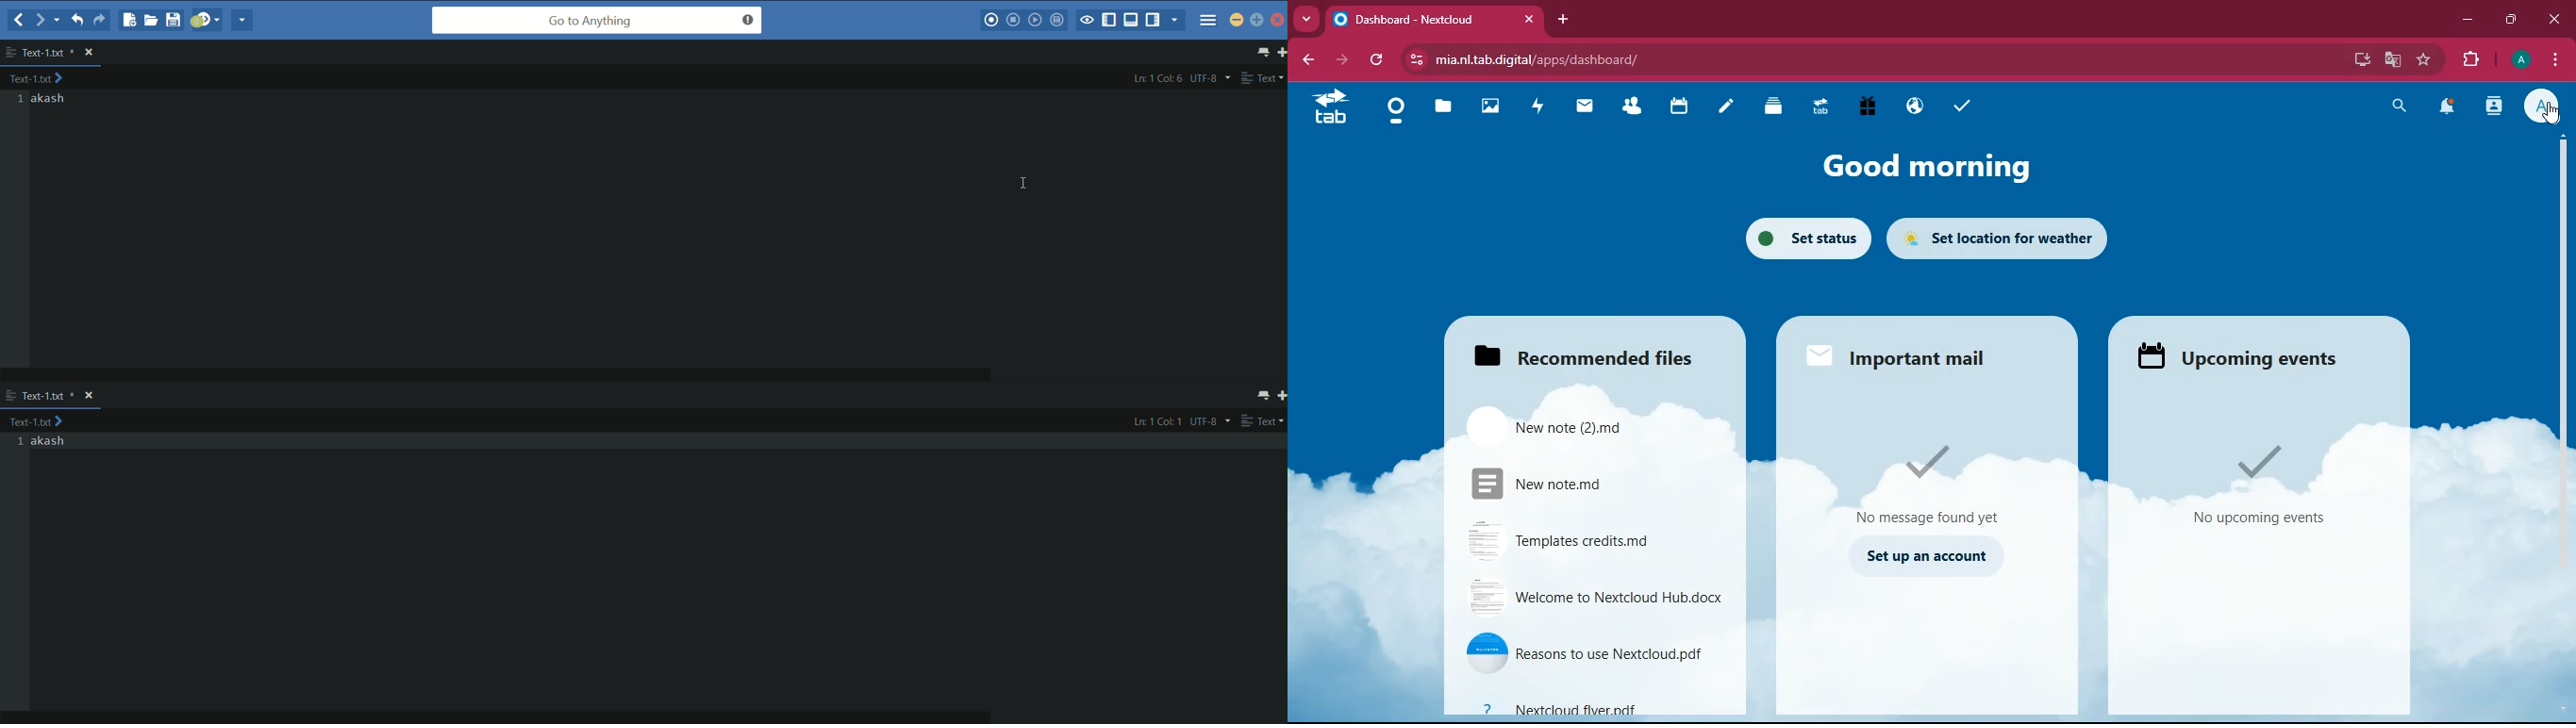 This screenshot has height=728, width=2576. What do you see at coordinates (152, 19) in the screenshot?
I see `open a file` at bounding box center [152, 19].